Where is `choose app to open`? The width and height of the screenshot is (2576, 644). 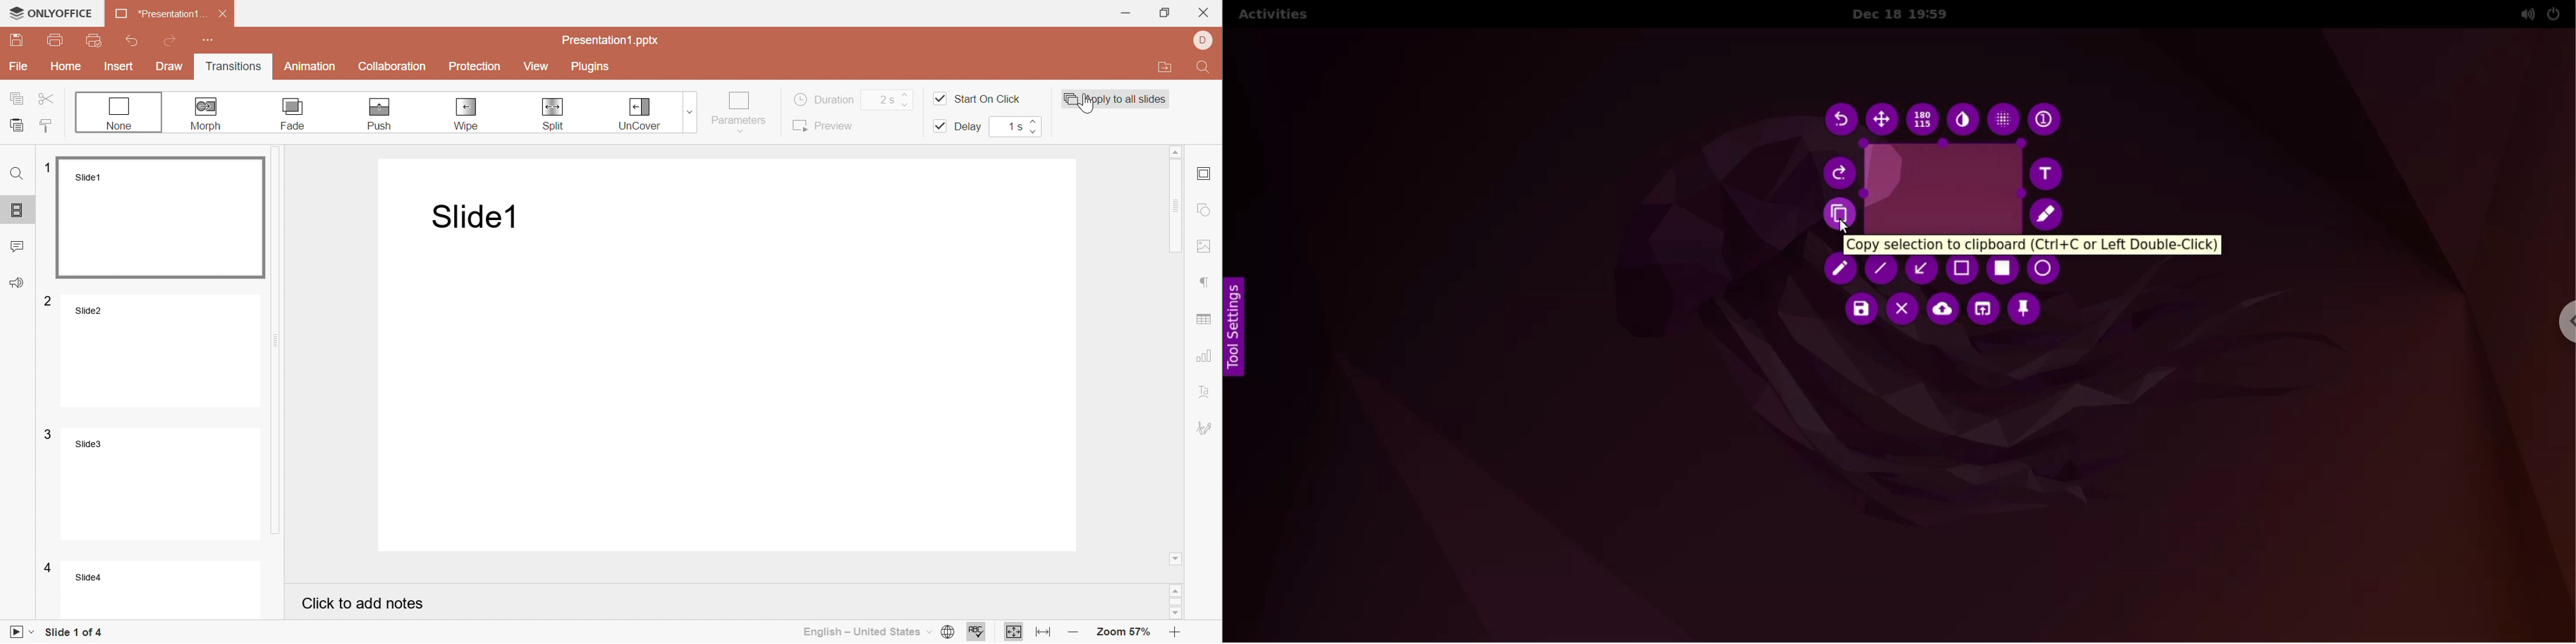
choose app to open is located at coordinates (1983, 312).